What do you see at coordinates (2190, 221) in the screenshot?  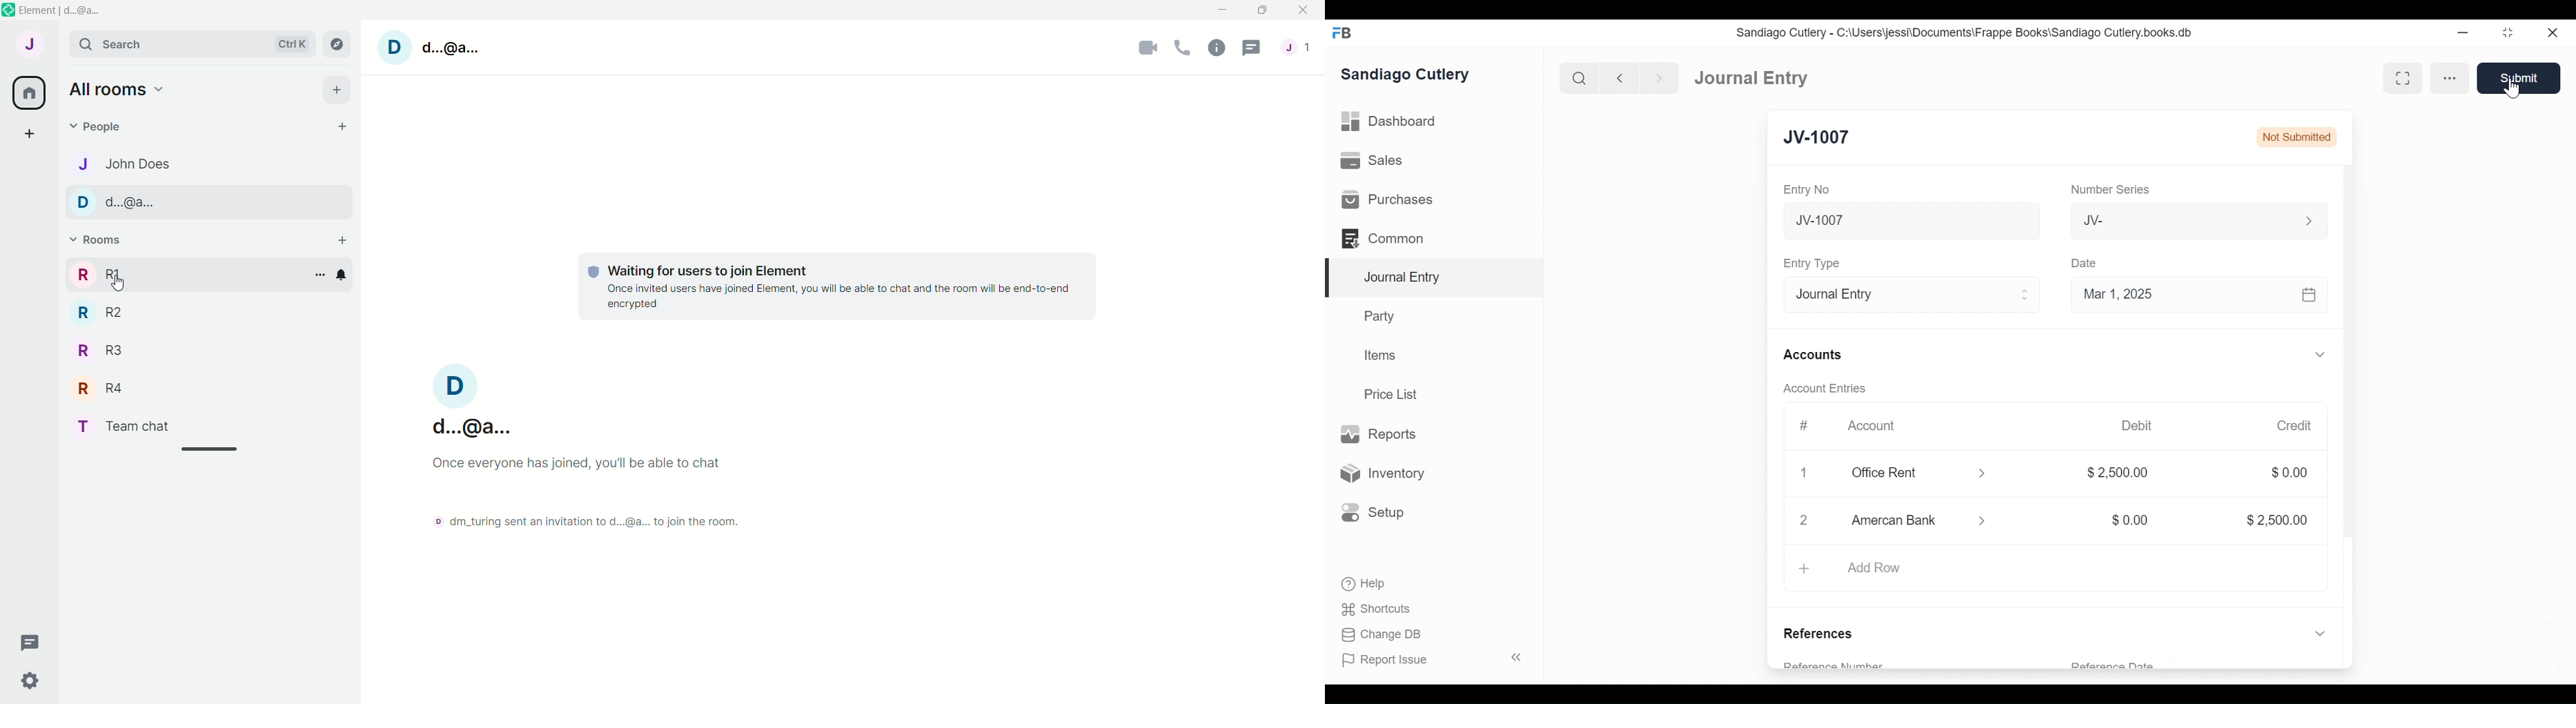 I see `Jv-` at bounding box center [2190, 221].